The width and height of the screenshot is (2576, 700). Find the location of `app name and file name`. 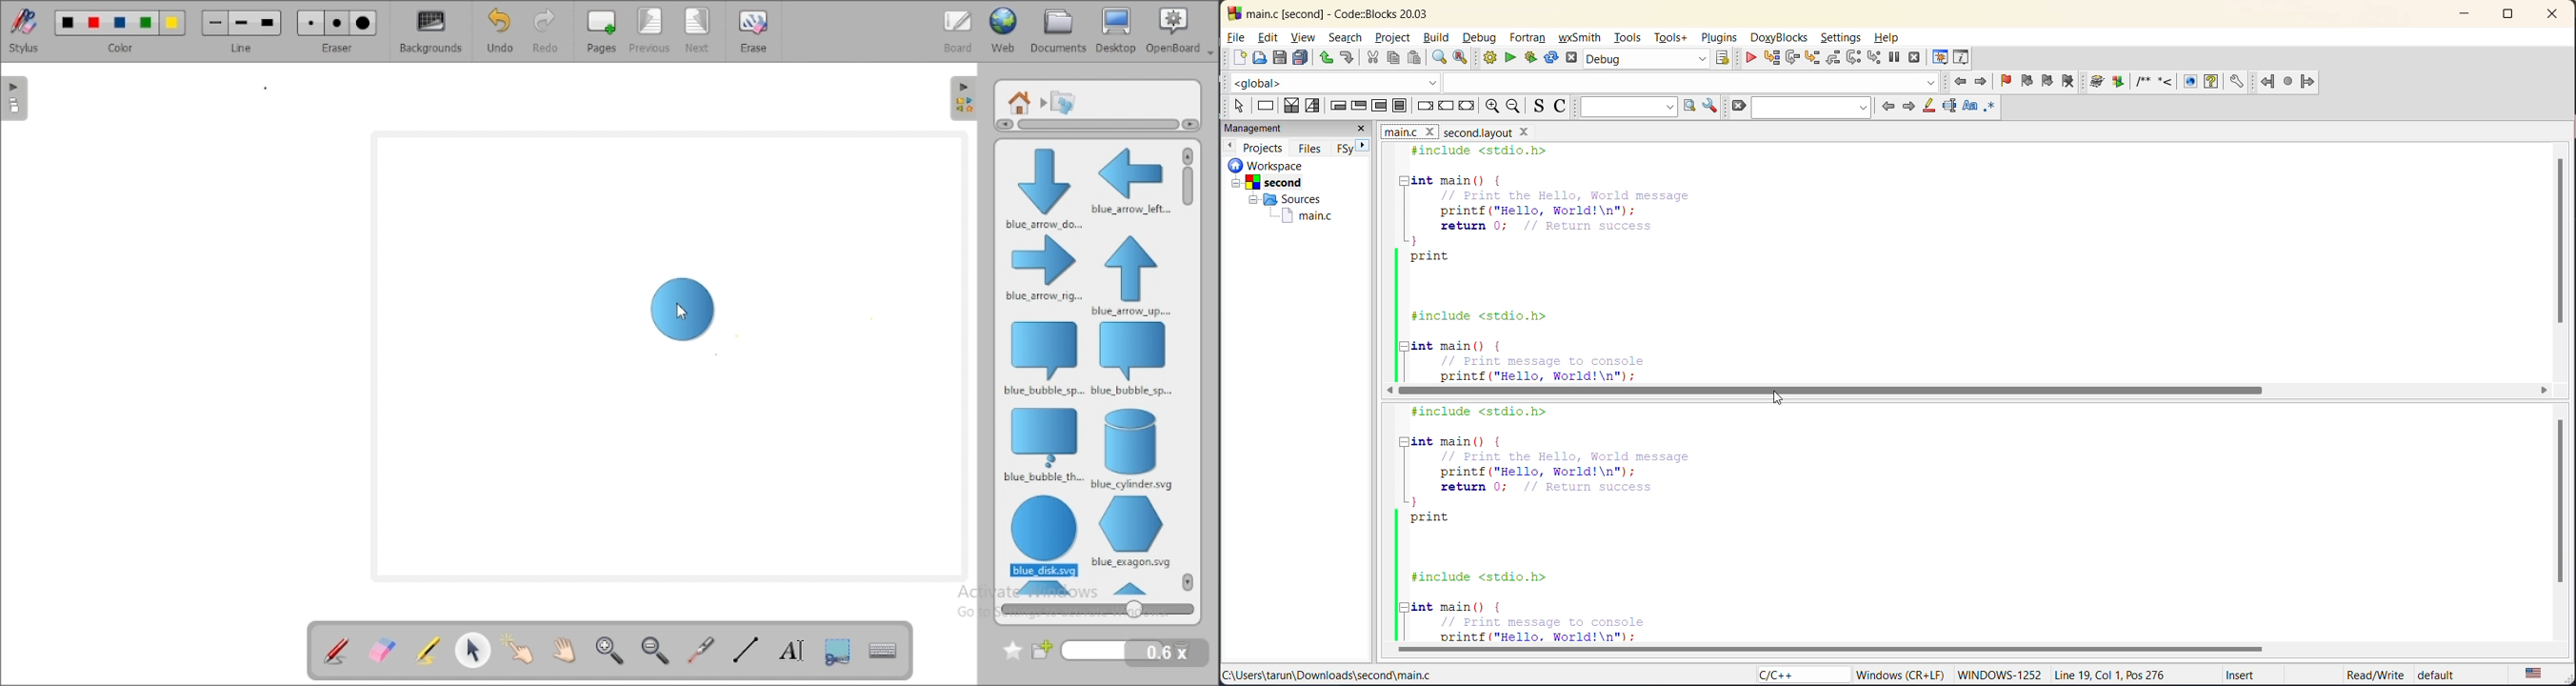

app name and file name is located at coordinates (1363, 12).